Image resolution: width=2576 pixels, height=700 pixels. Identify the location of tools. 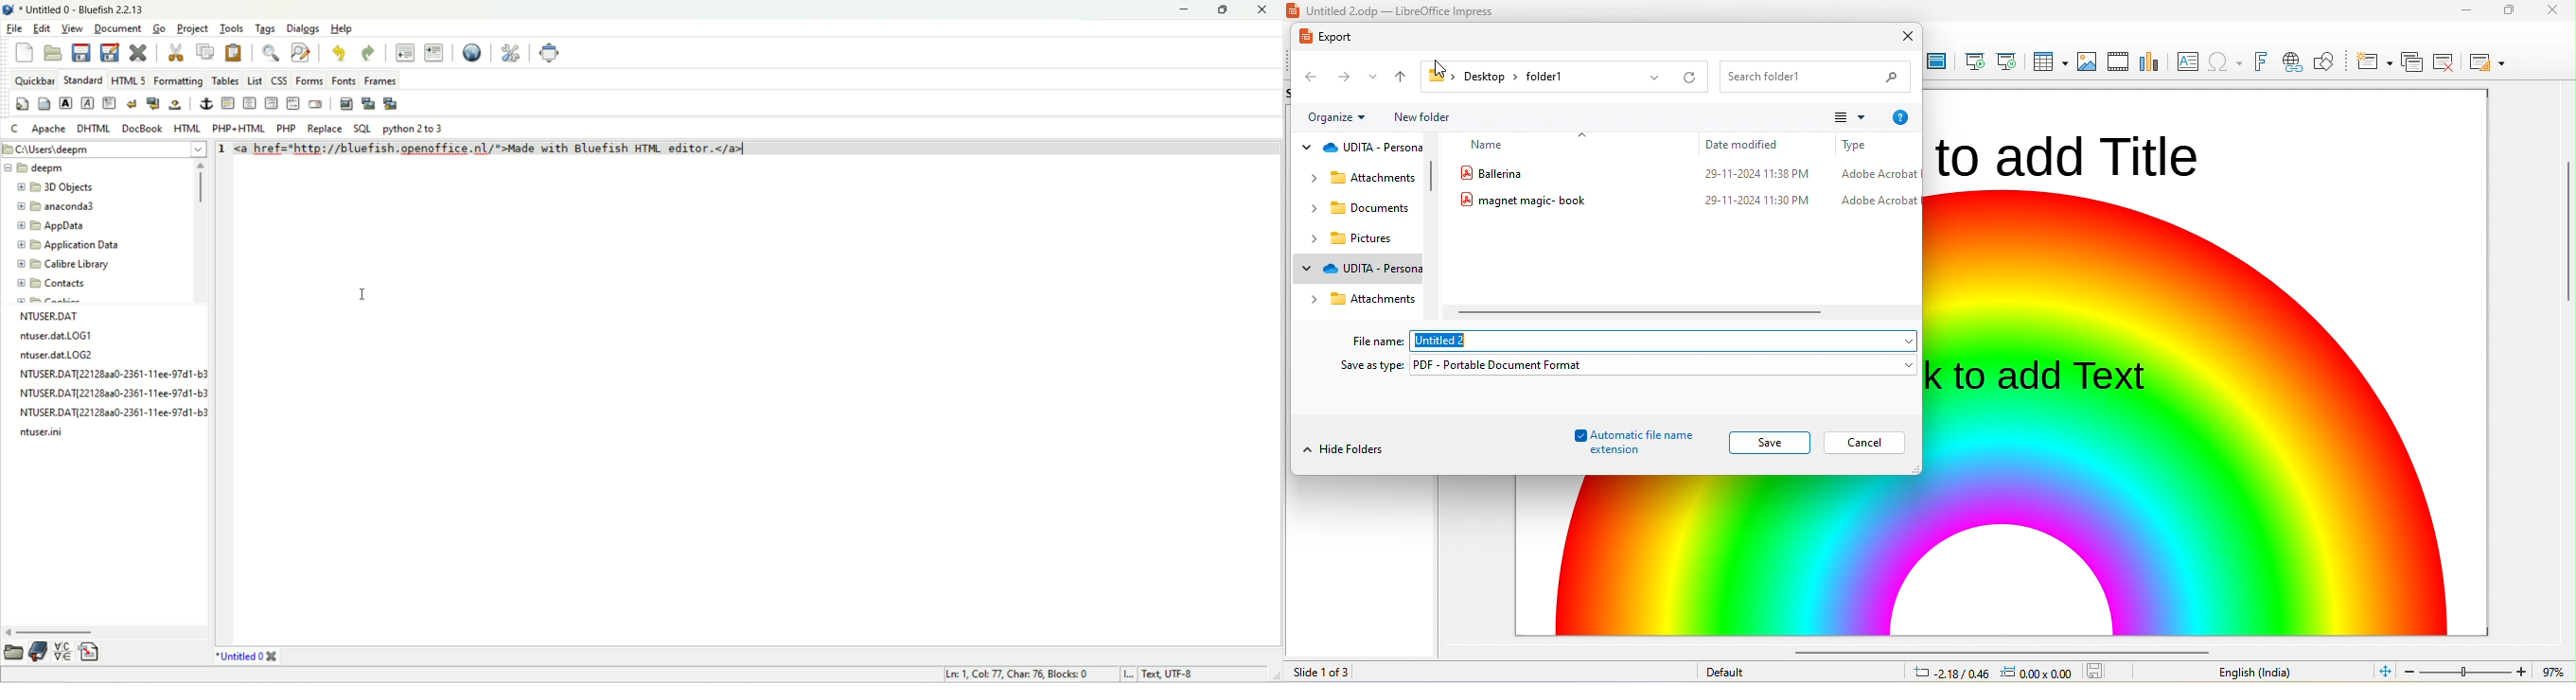
(232, 26).